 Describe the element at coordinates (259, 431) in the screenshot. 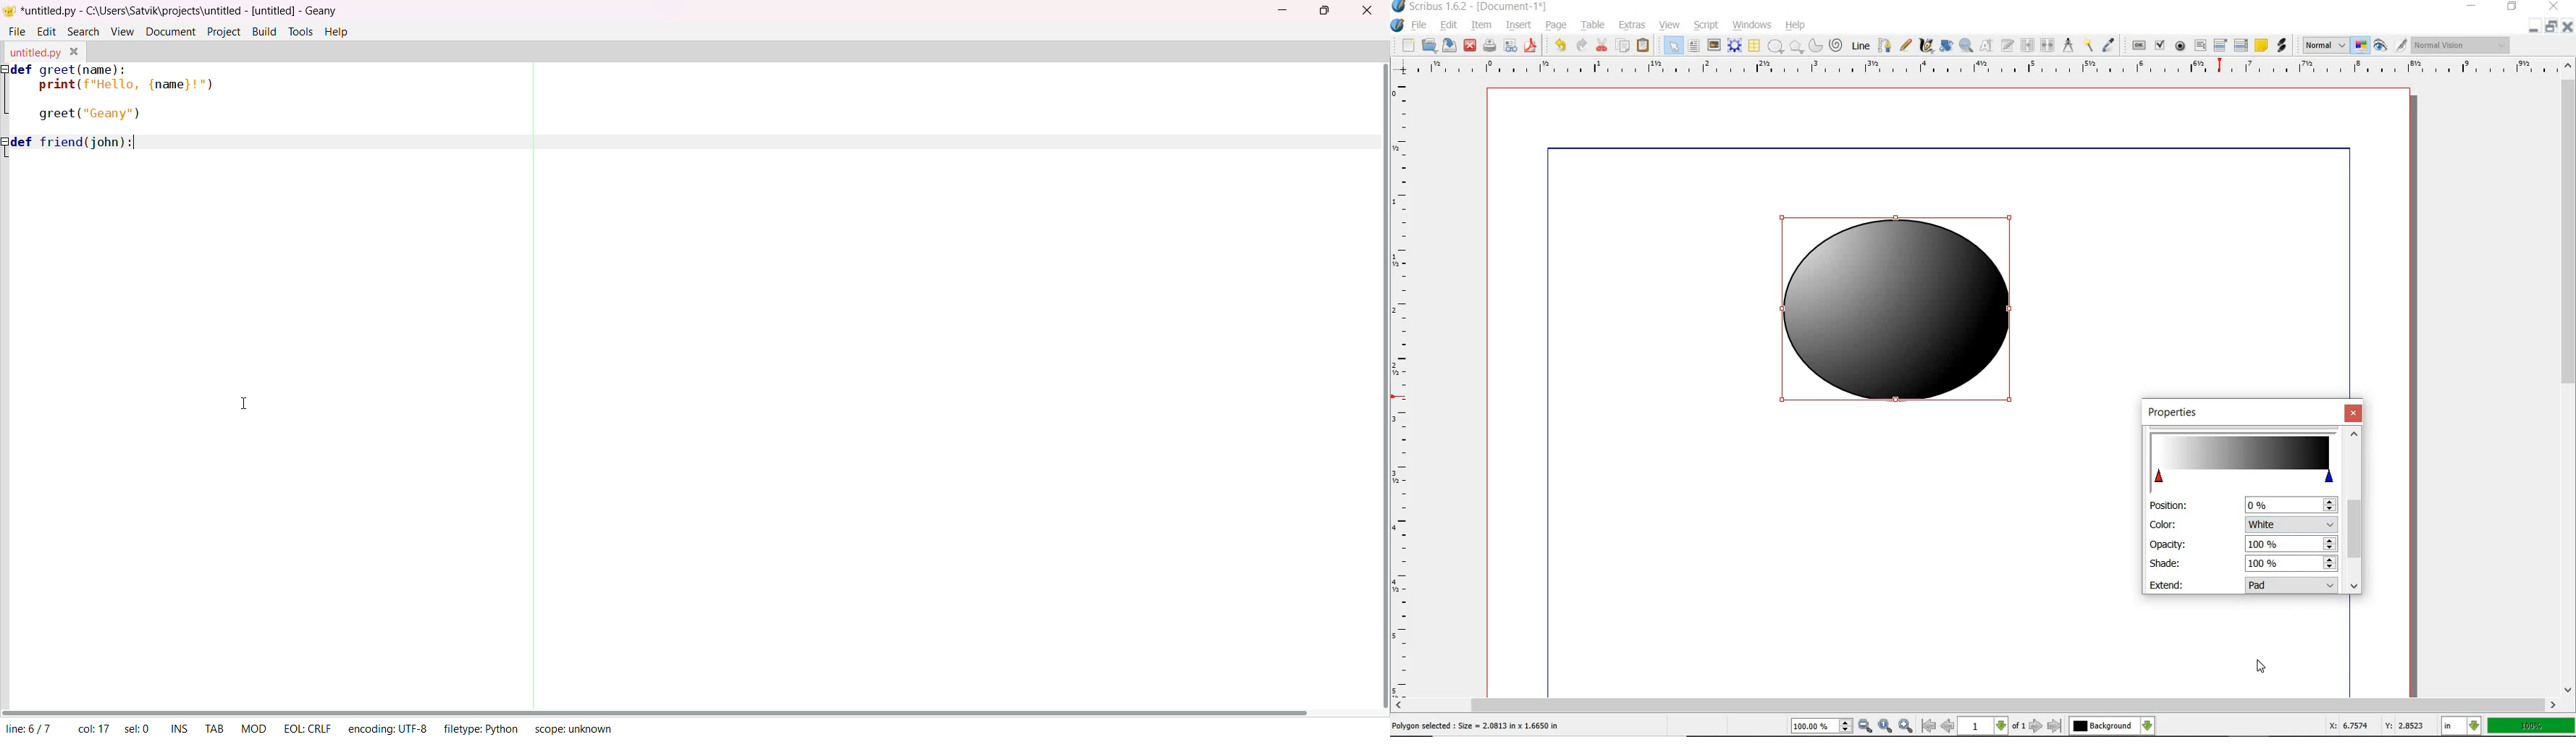

I see `Input text area` at that location.